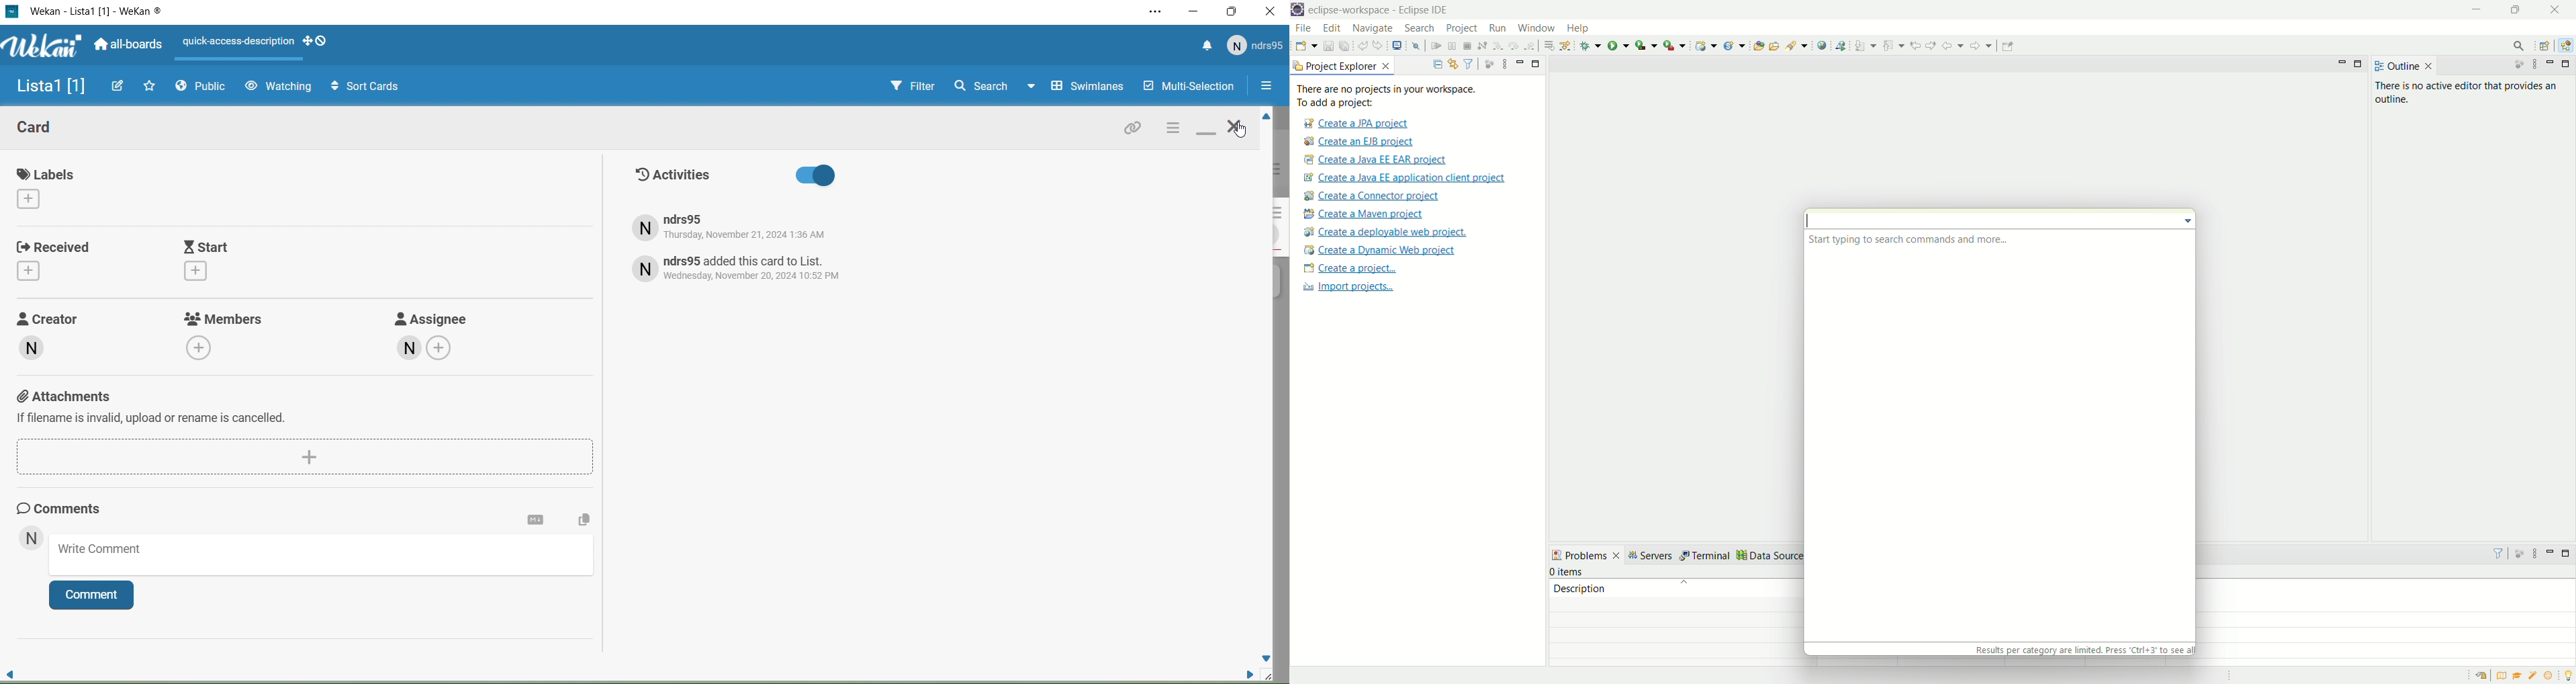  Describe the element at coordinates (1194, 11) in the screenshot. I see `Minimize` at that location.